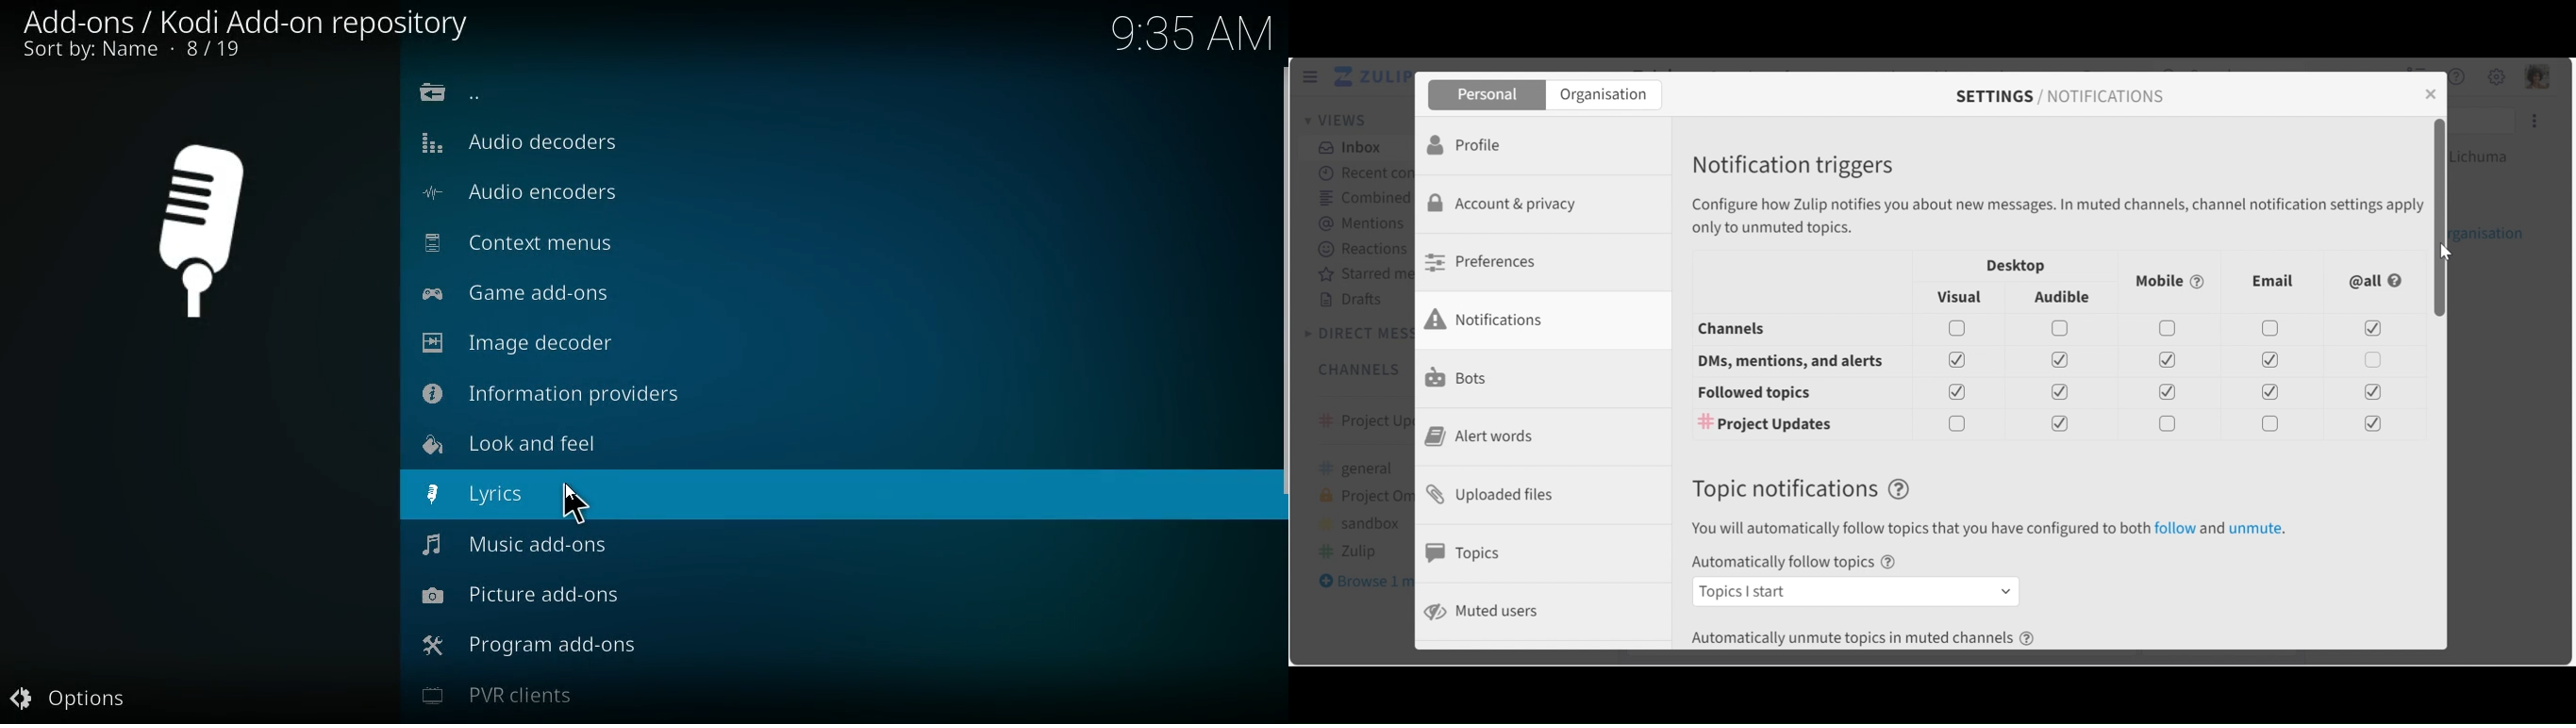 The width and height of the screenshot is (2576, 728). What do you see at coordinates (546, 652) in the screenshot?
I see `program add-ons` at bounding box center [546, 652].